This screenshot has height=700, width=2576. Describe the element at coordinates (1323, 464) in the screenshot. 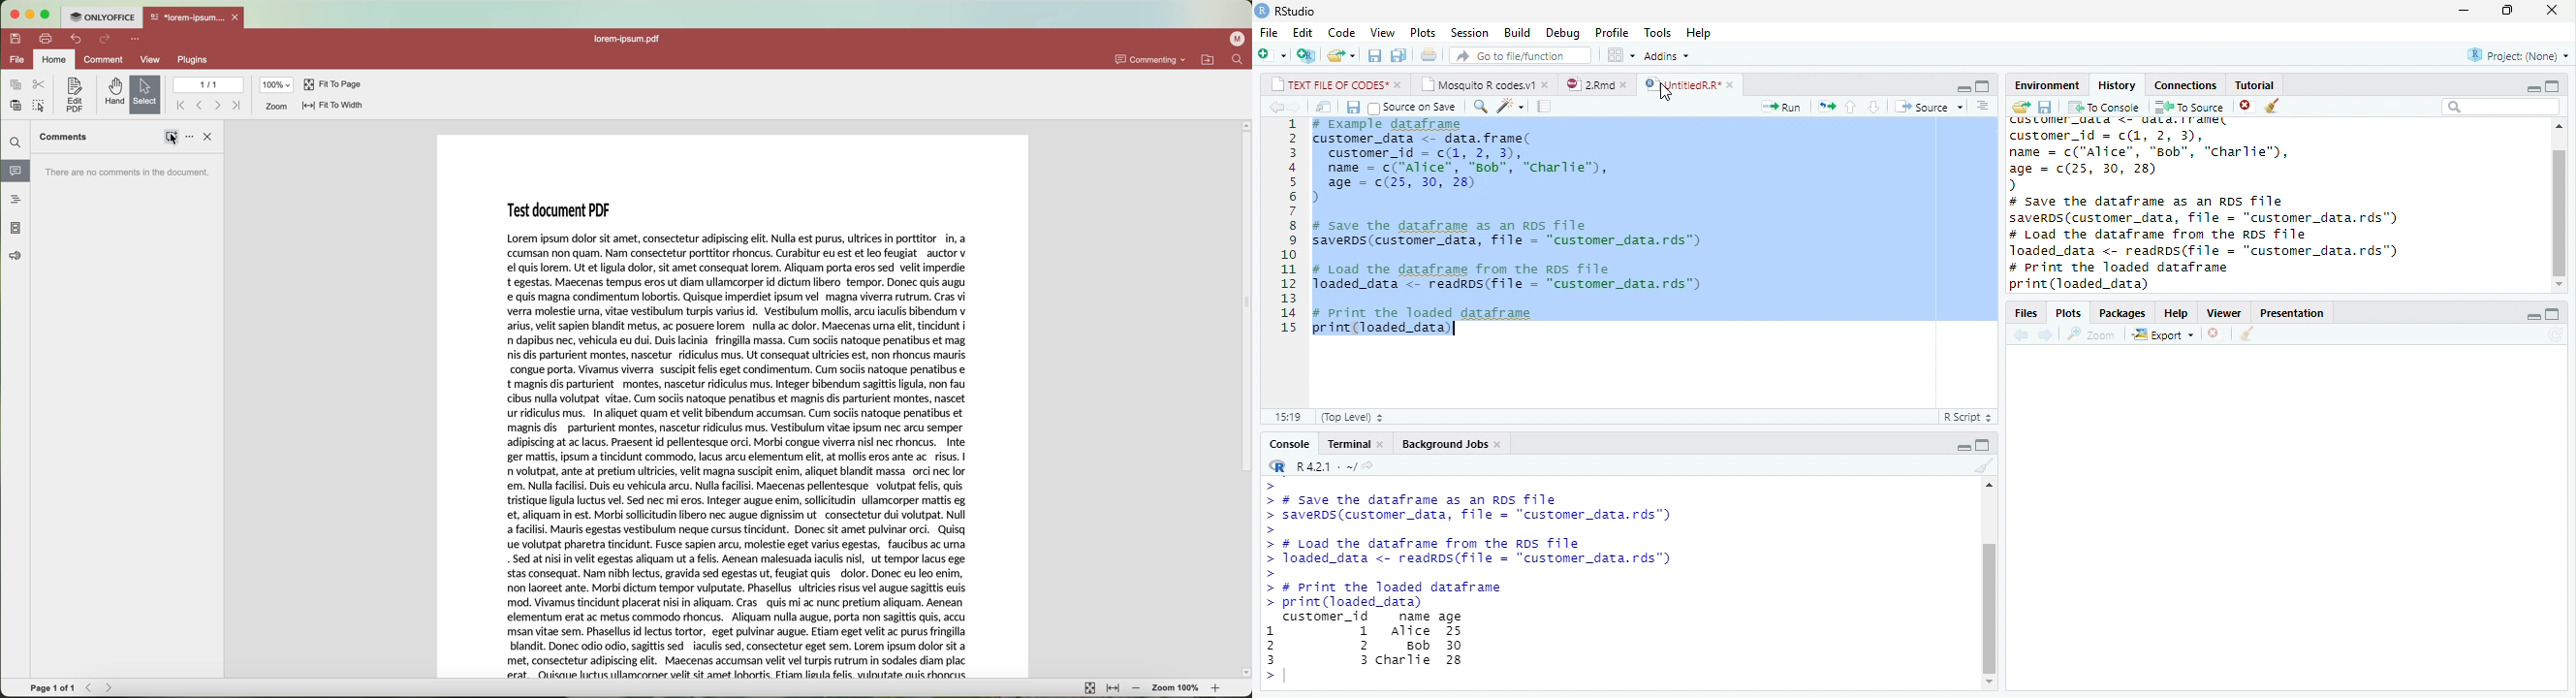

I see `R 4.2.1 .~/` at that location.